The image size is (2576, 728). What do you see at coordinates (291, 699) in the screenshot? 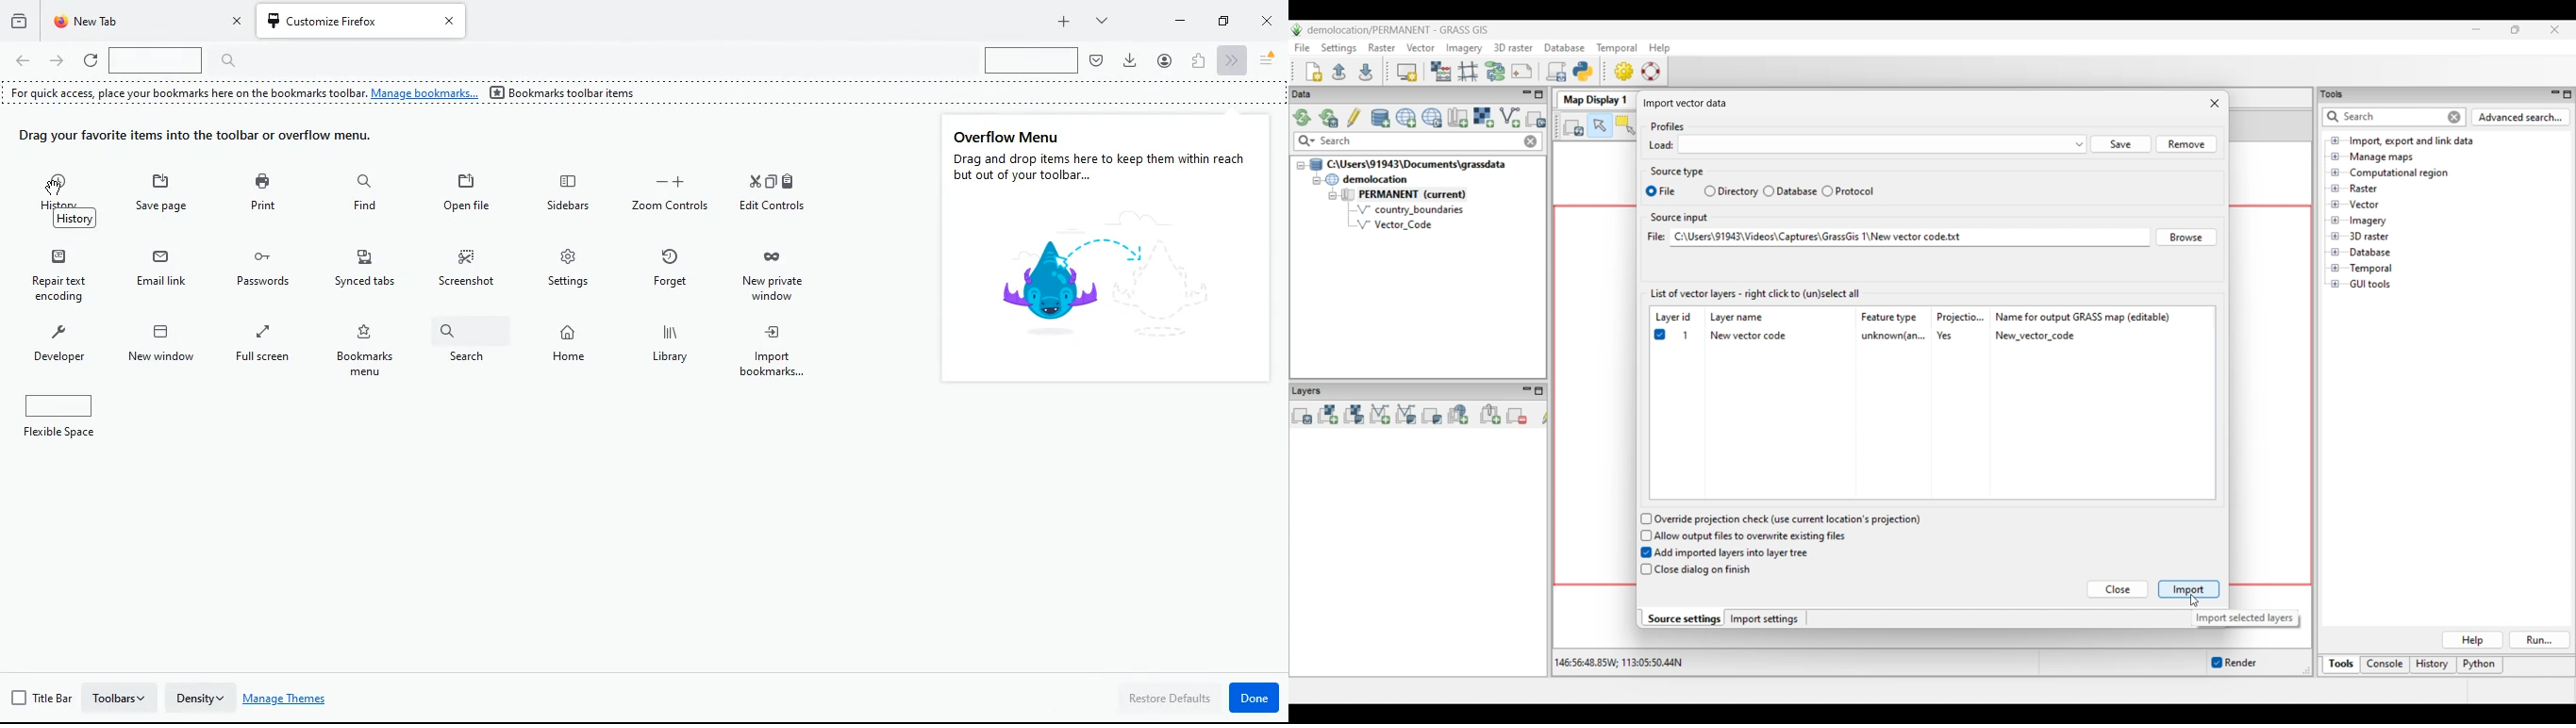
I see `manage themes` at bounding box center [291, 699].